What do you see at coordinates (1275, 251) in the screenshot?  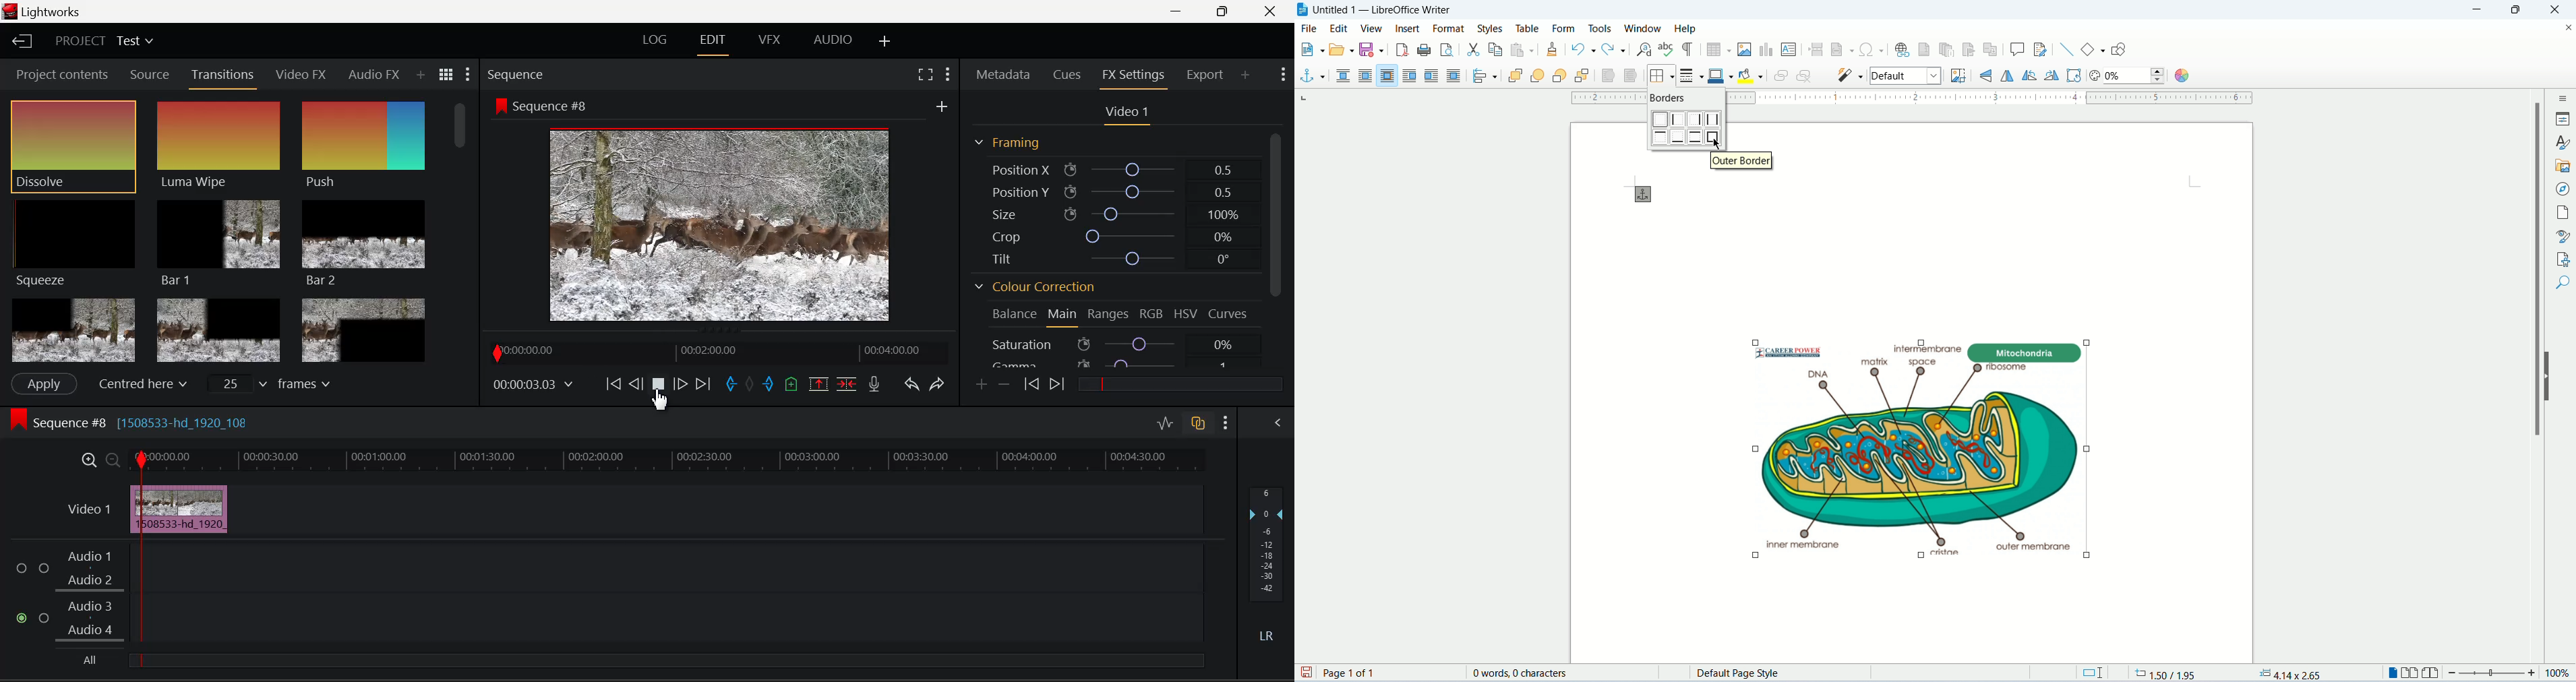 I see `Scroll Bar` at bounding box center [1275, 251].